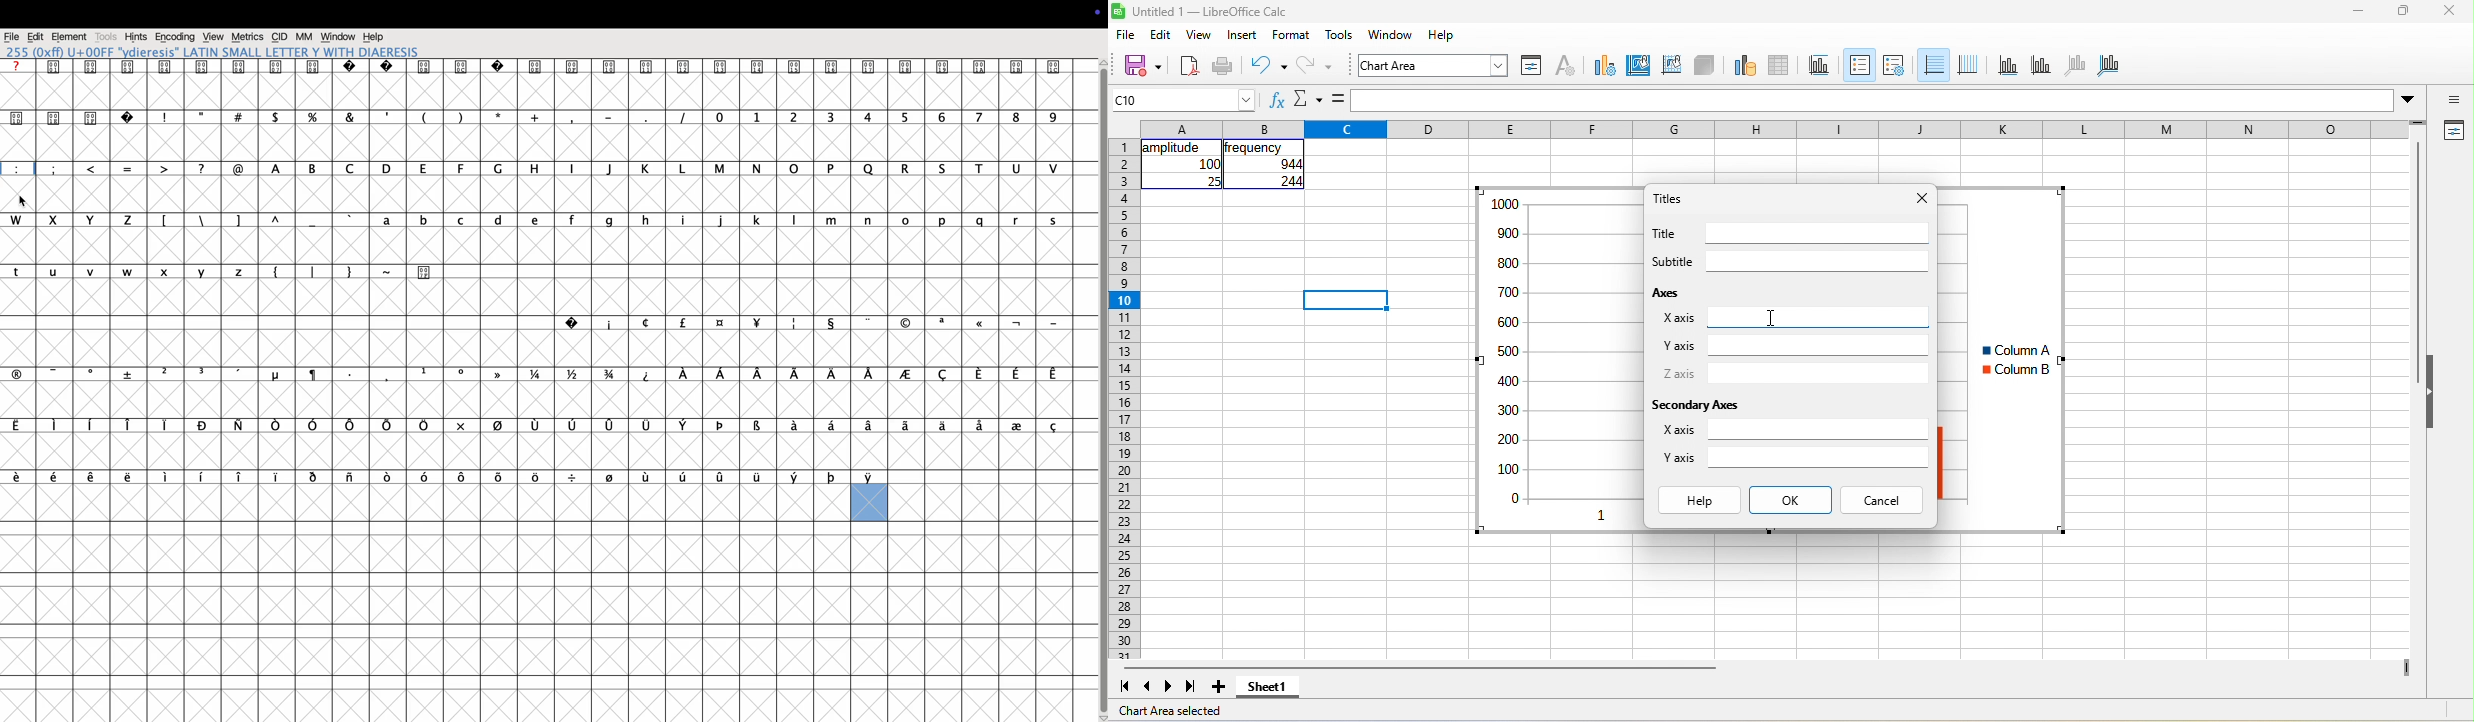 Image resolution: width=2492 pixels, height=728 pixels. What do you see at coordinates (1338, 99) in the screenshot?
I see `is equal to symbol` at bounding box center [1338, 99].